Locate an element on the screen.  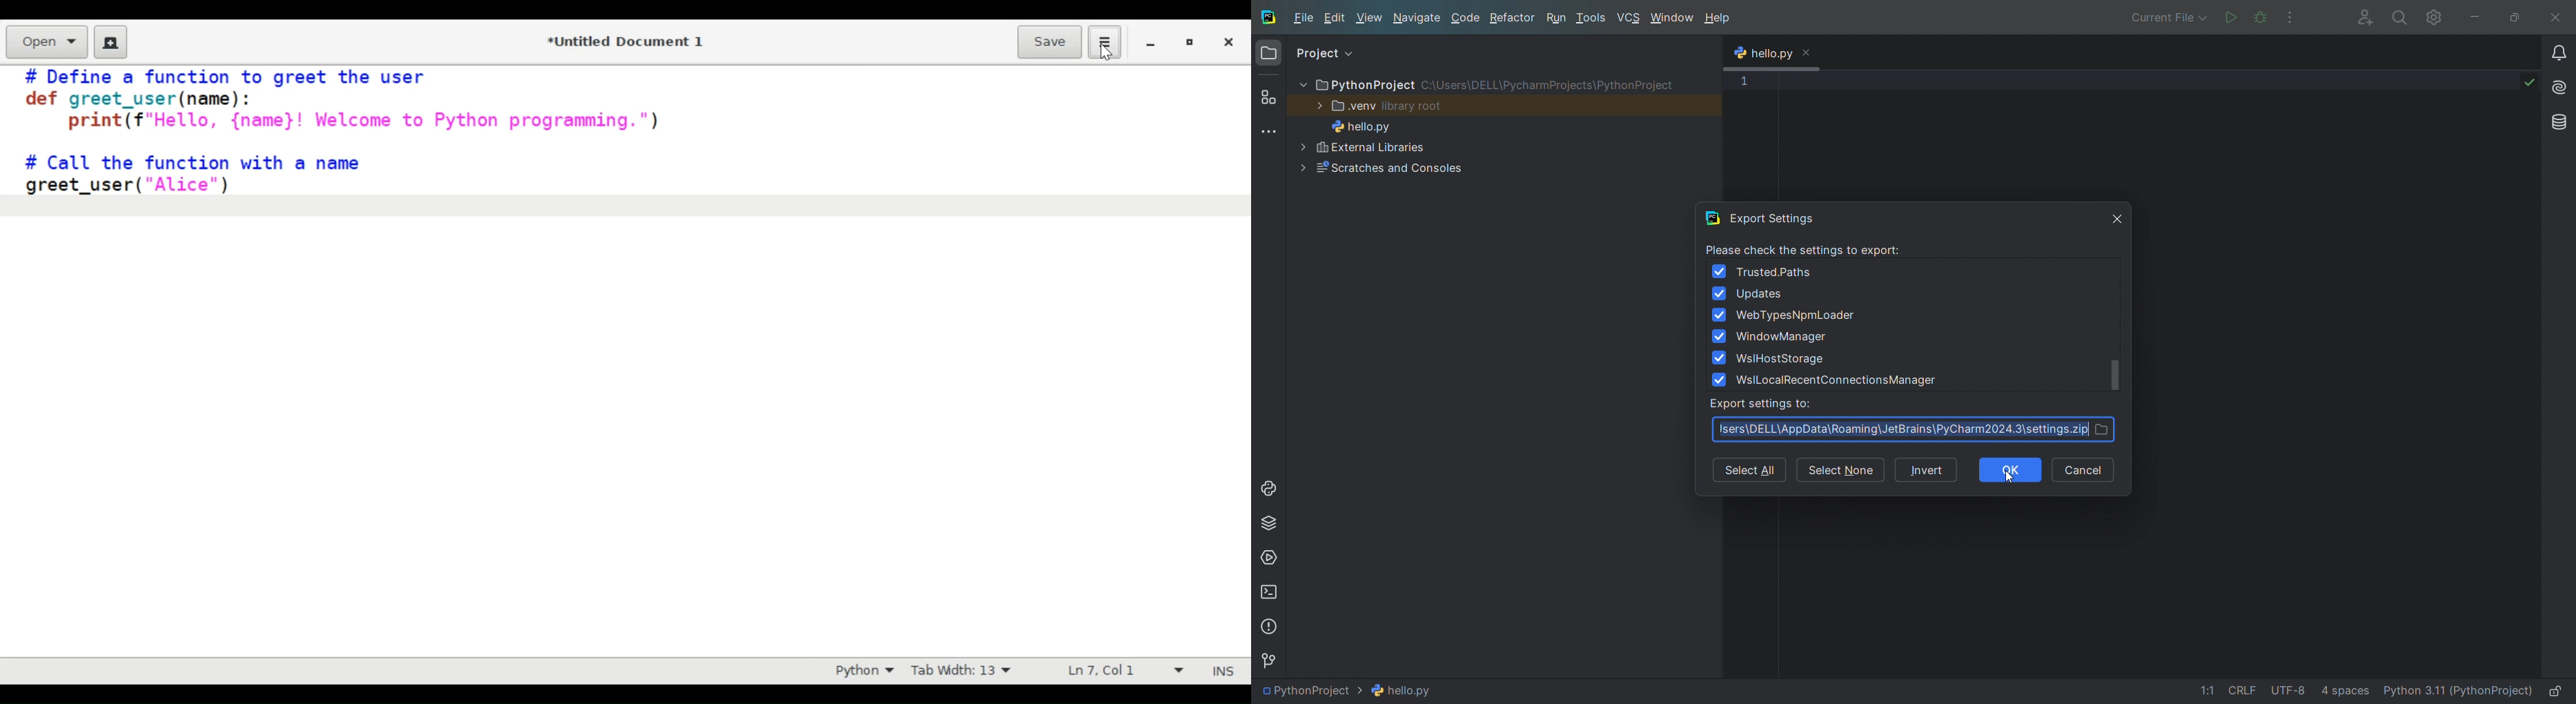
Close is located at coordinates (1227, 41).